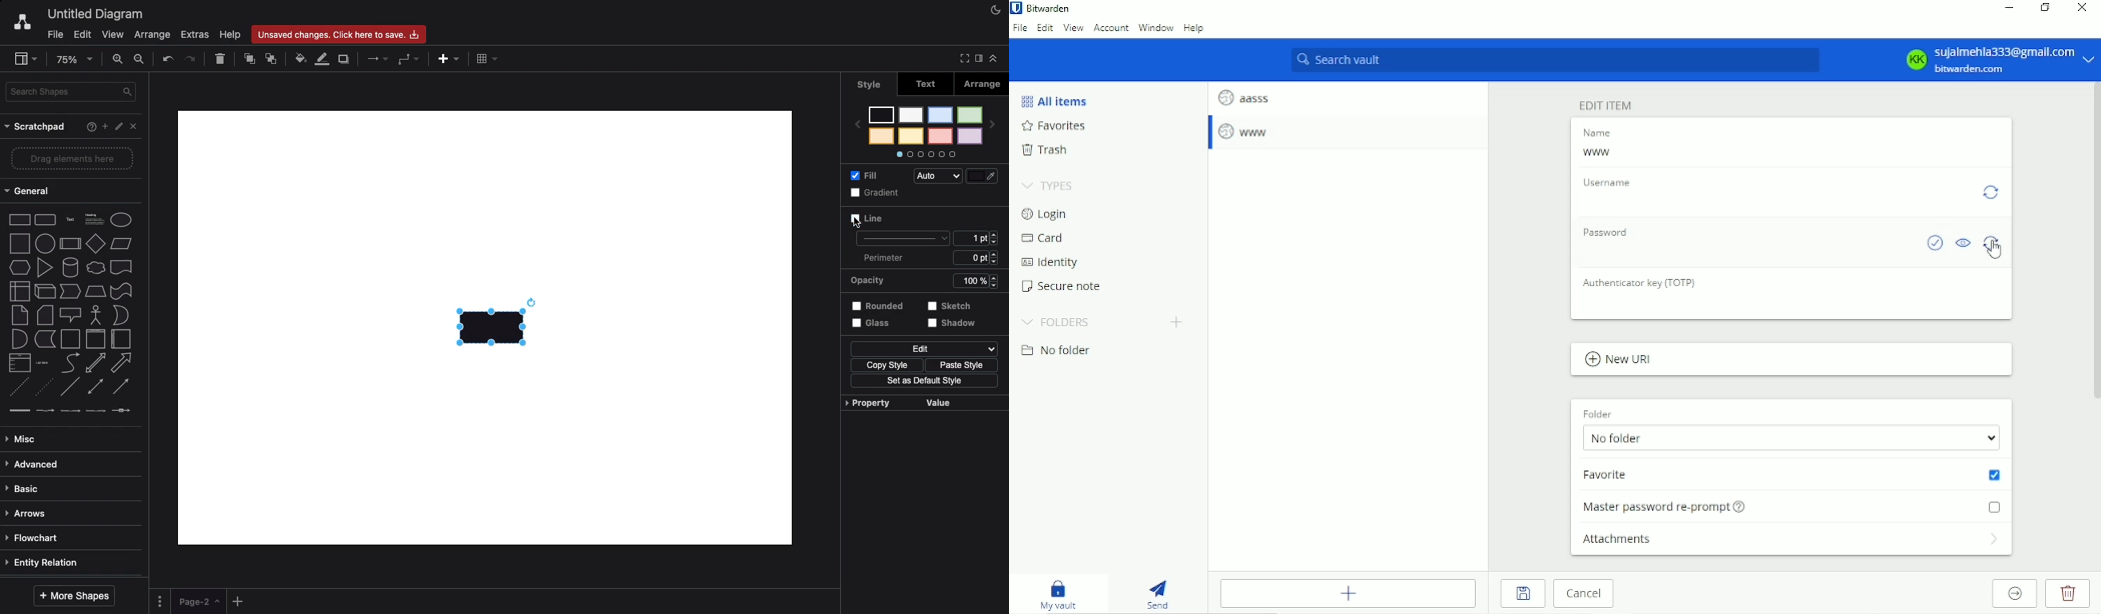  Describe the element at coordinates (95, 245) in the screenshot. I see `diamond` at that location.